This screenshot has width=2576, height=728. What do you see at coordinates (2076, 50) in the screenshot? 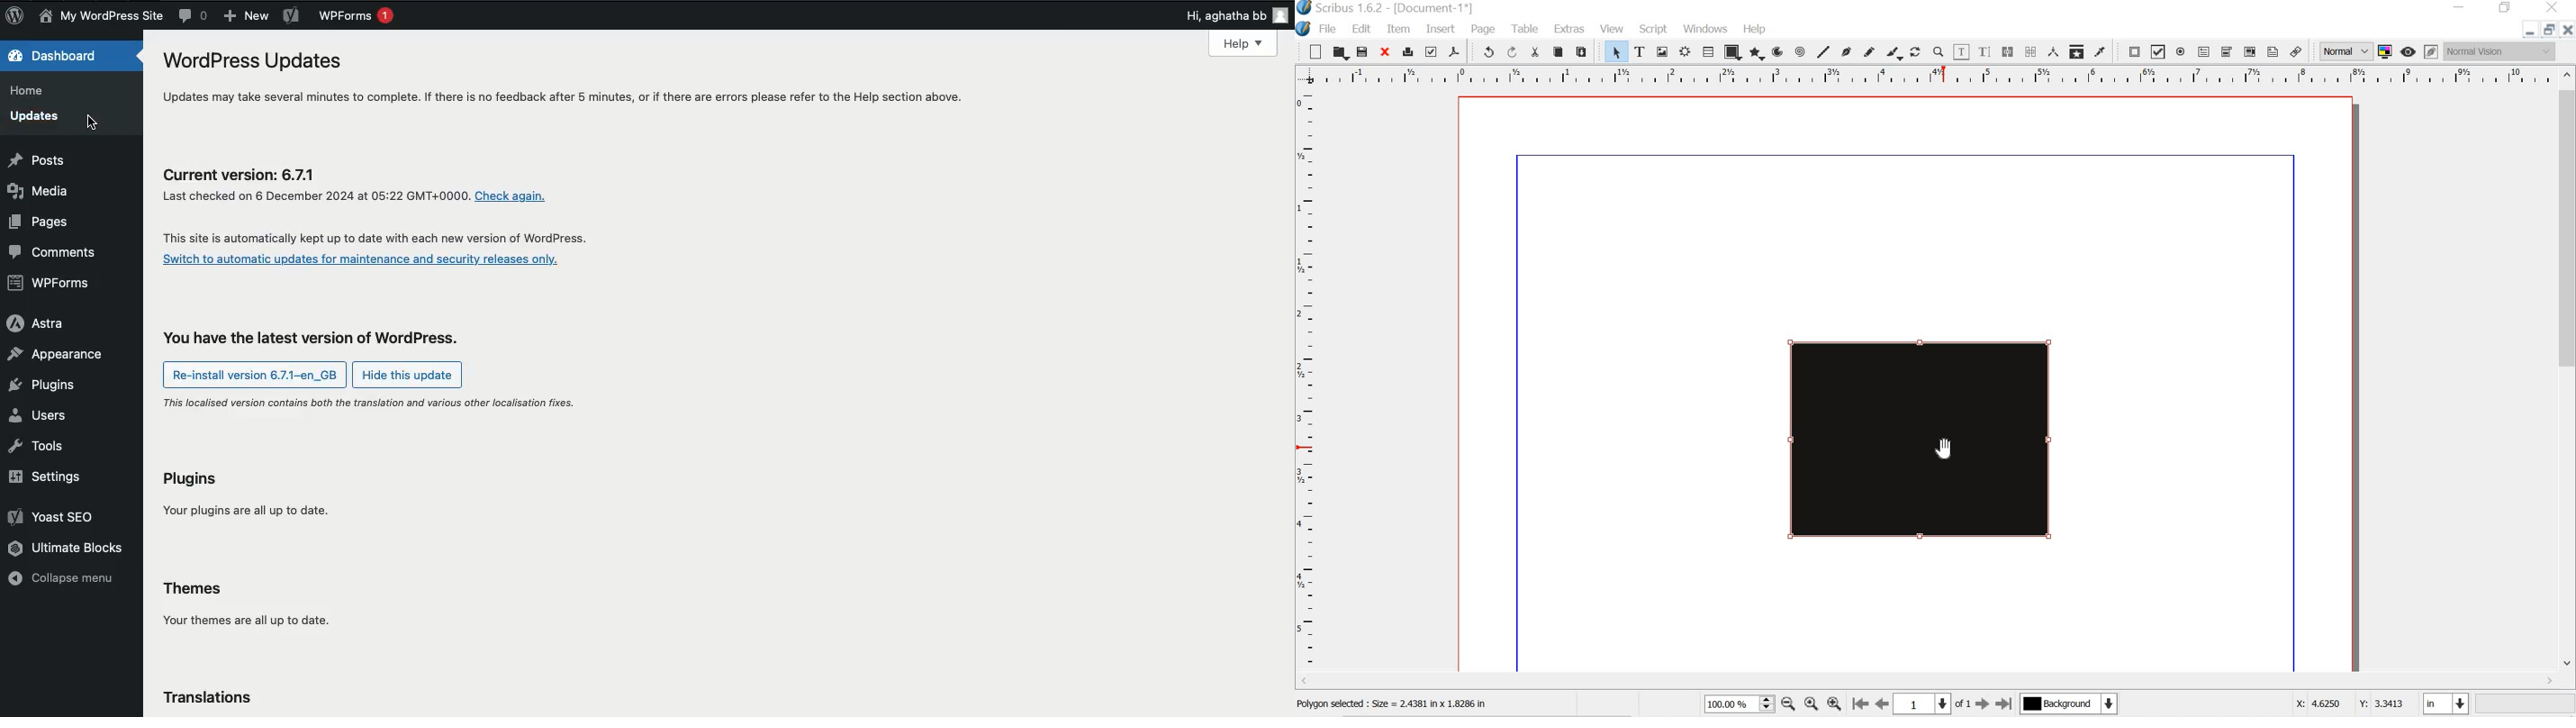
I see `copy item properties` at bounding box center [2076, 50].